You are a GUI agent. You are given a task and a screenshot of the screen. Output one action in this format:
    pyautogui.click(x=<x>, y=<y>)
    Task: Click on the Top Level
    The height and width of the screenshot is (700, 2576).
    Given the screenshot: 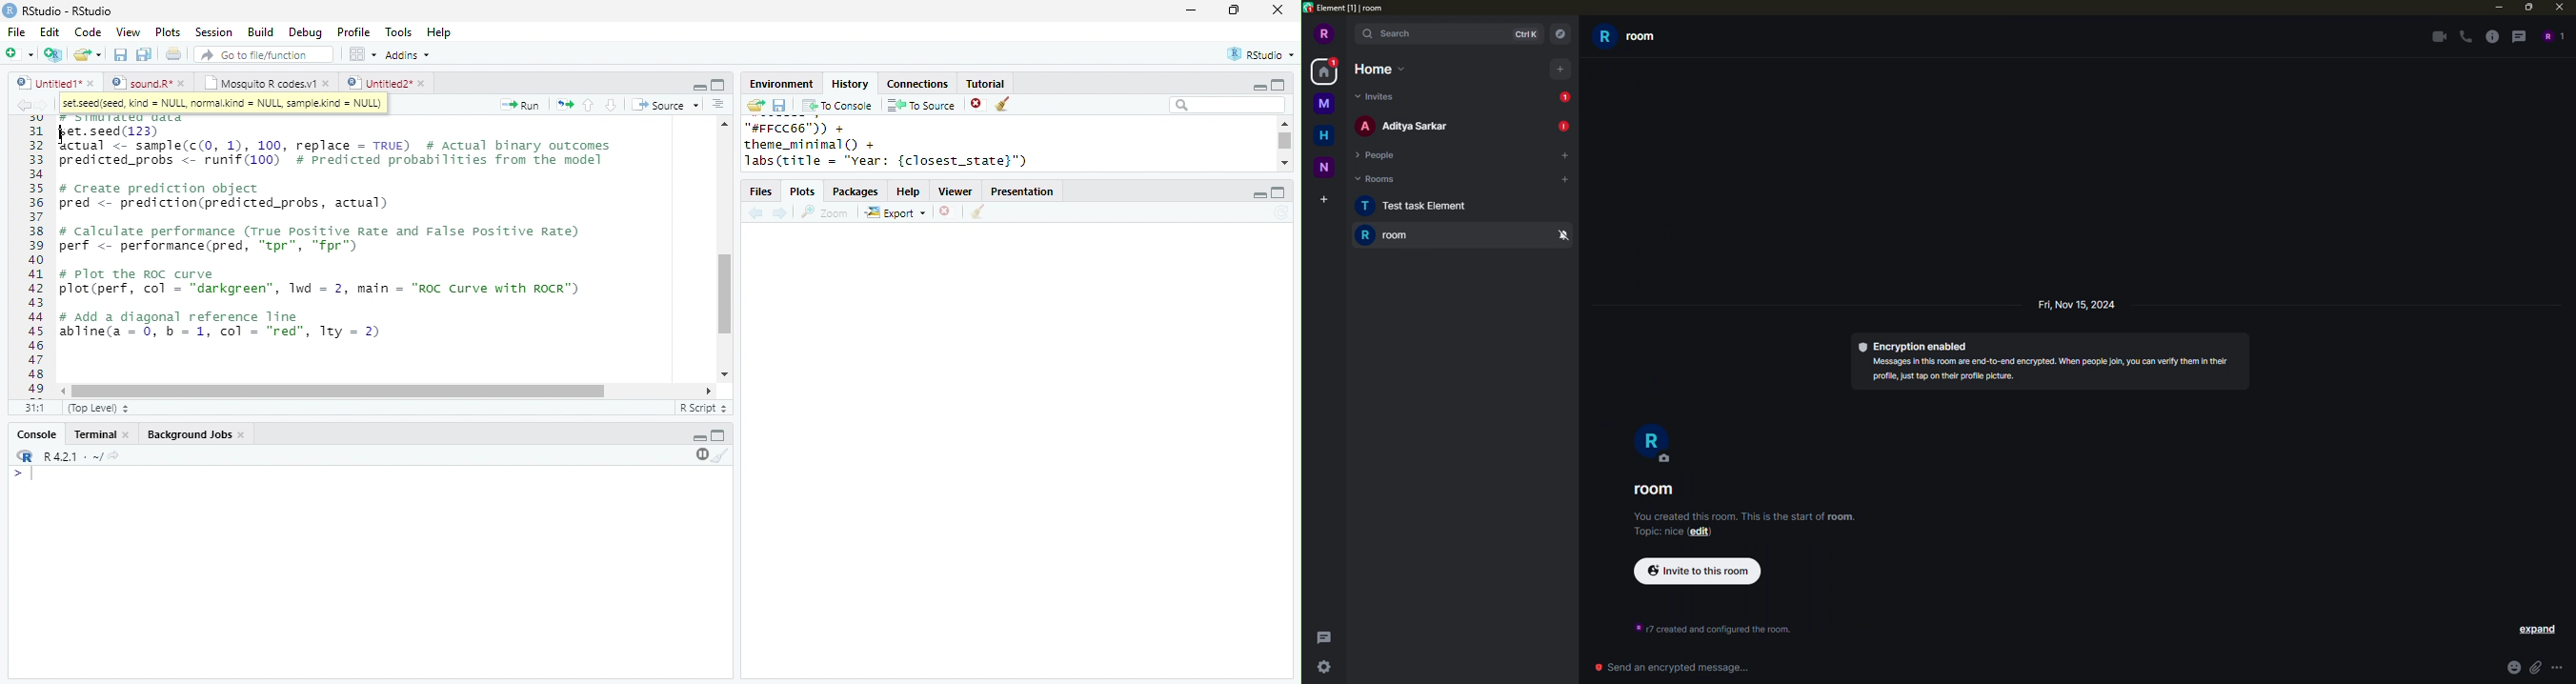 What is the action you would take?
    pyautogui.click(x=100, y=408)
    